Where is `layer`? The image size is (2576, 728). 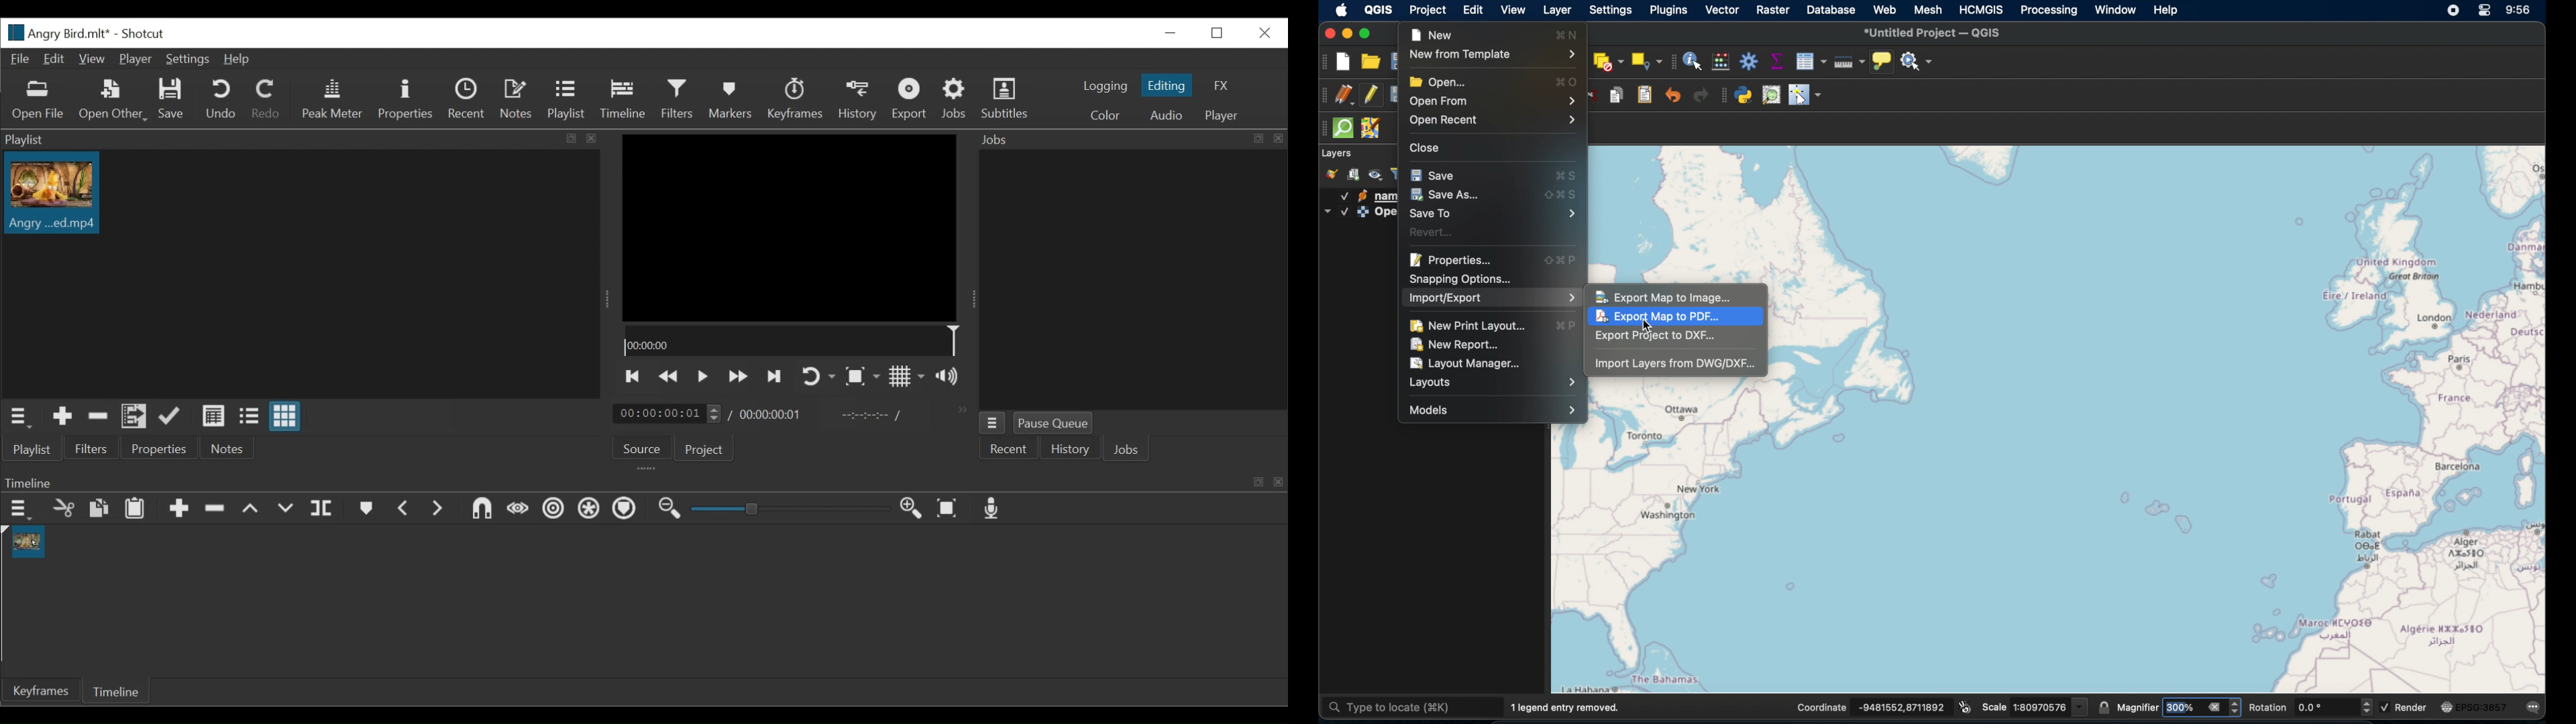 layer is located at coordinates (1338, 154).